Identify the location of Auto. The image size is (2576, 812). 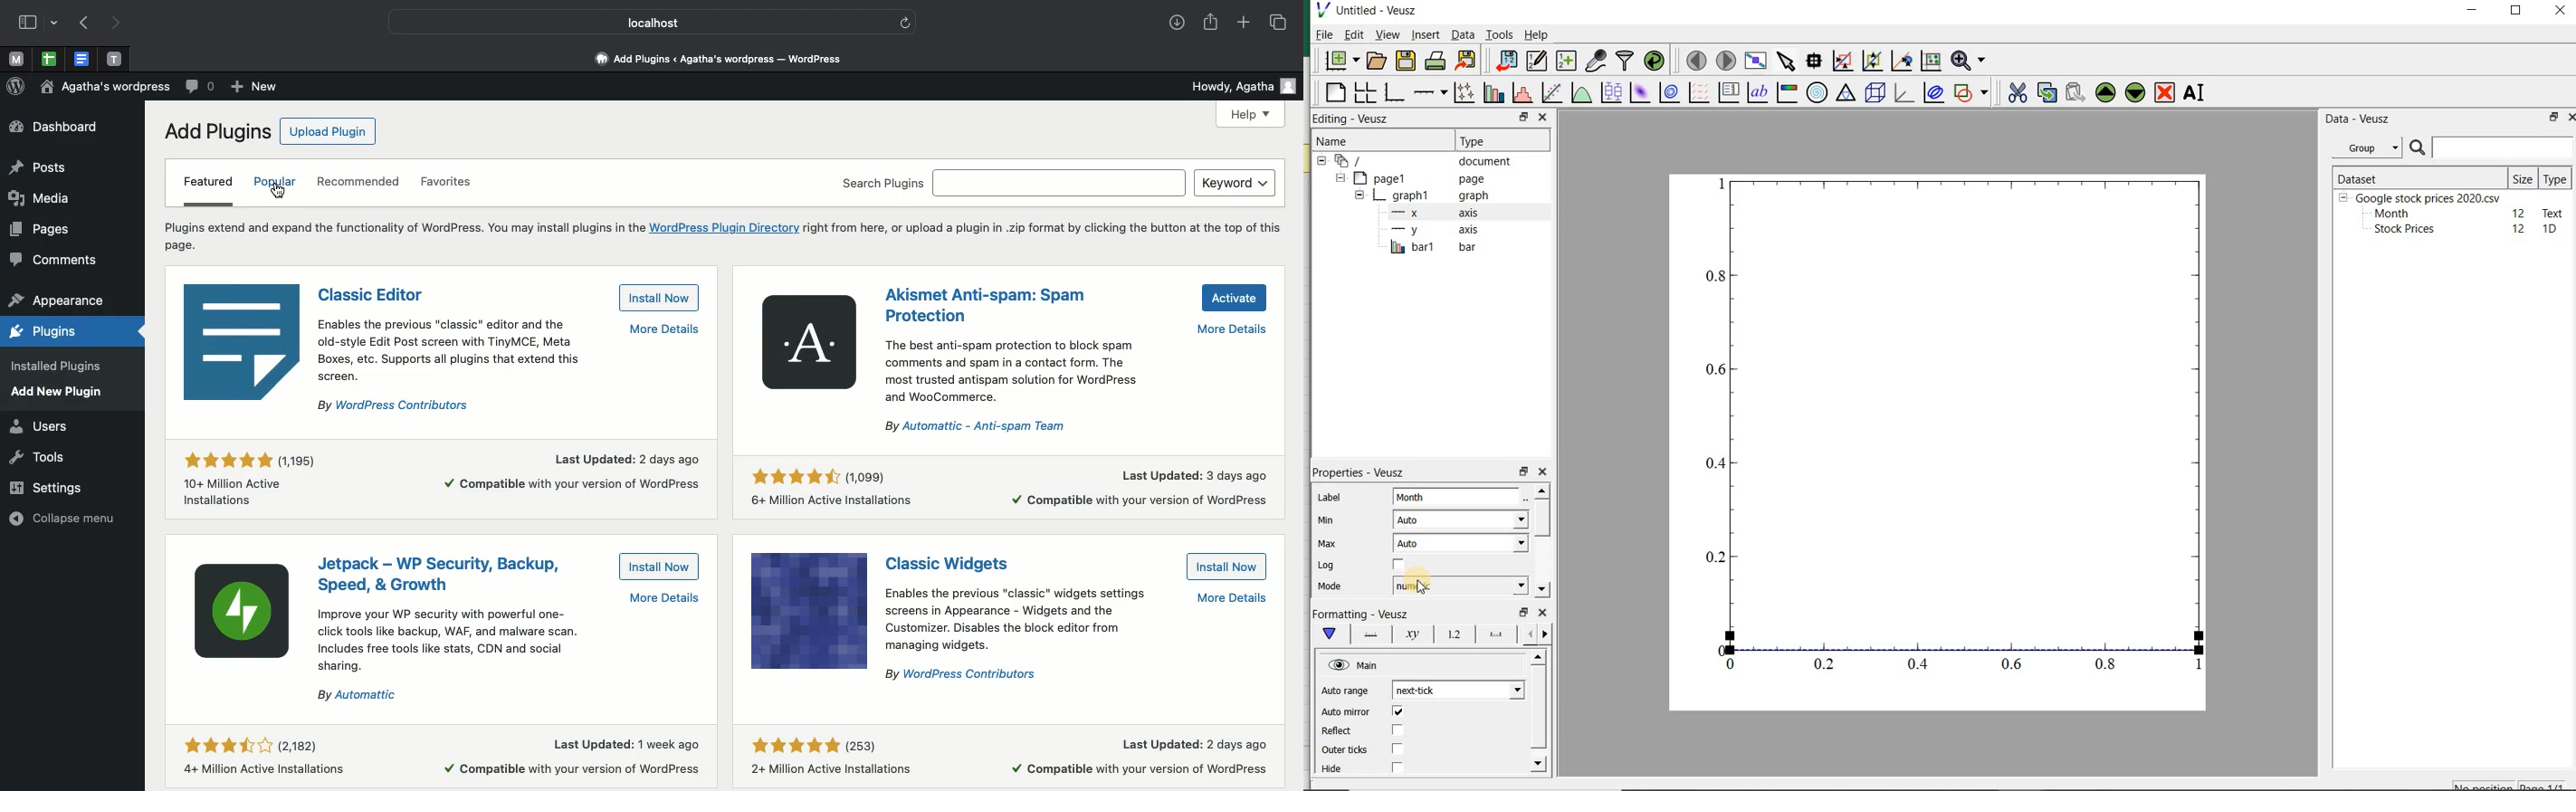
(1460, 520).